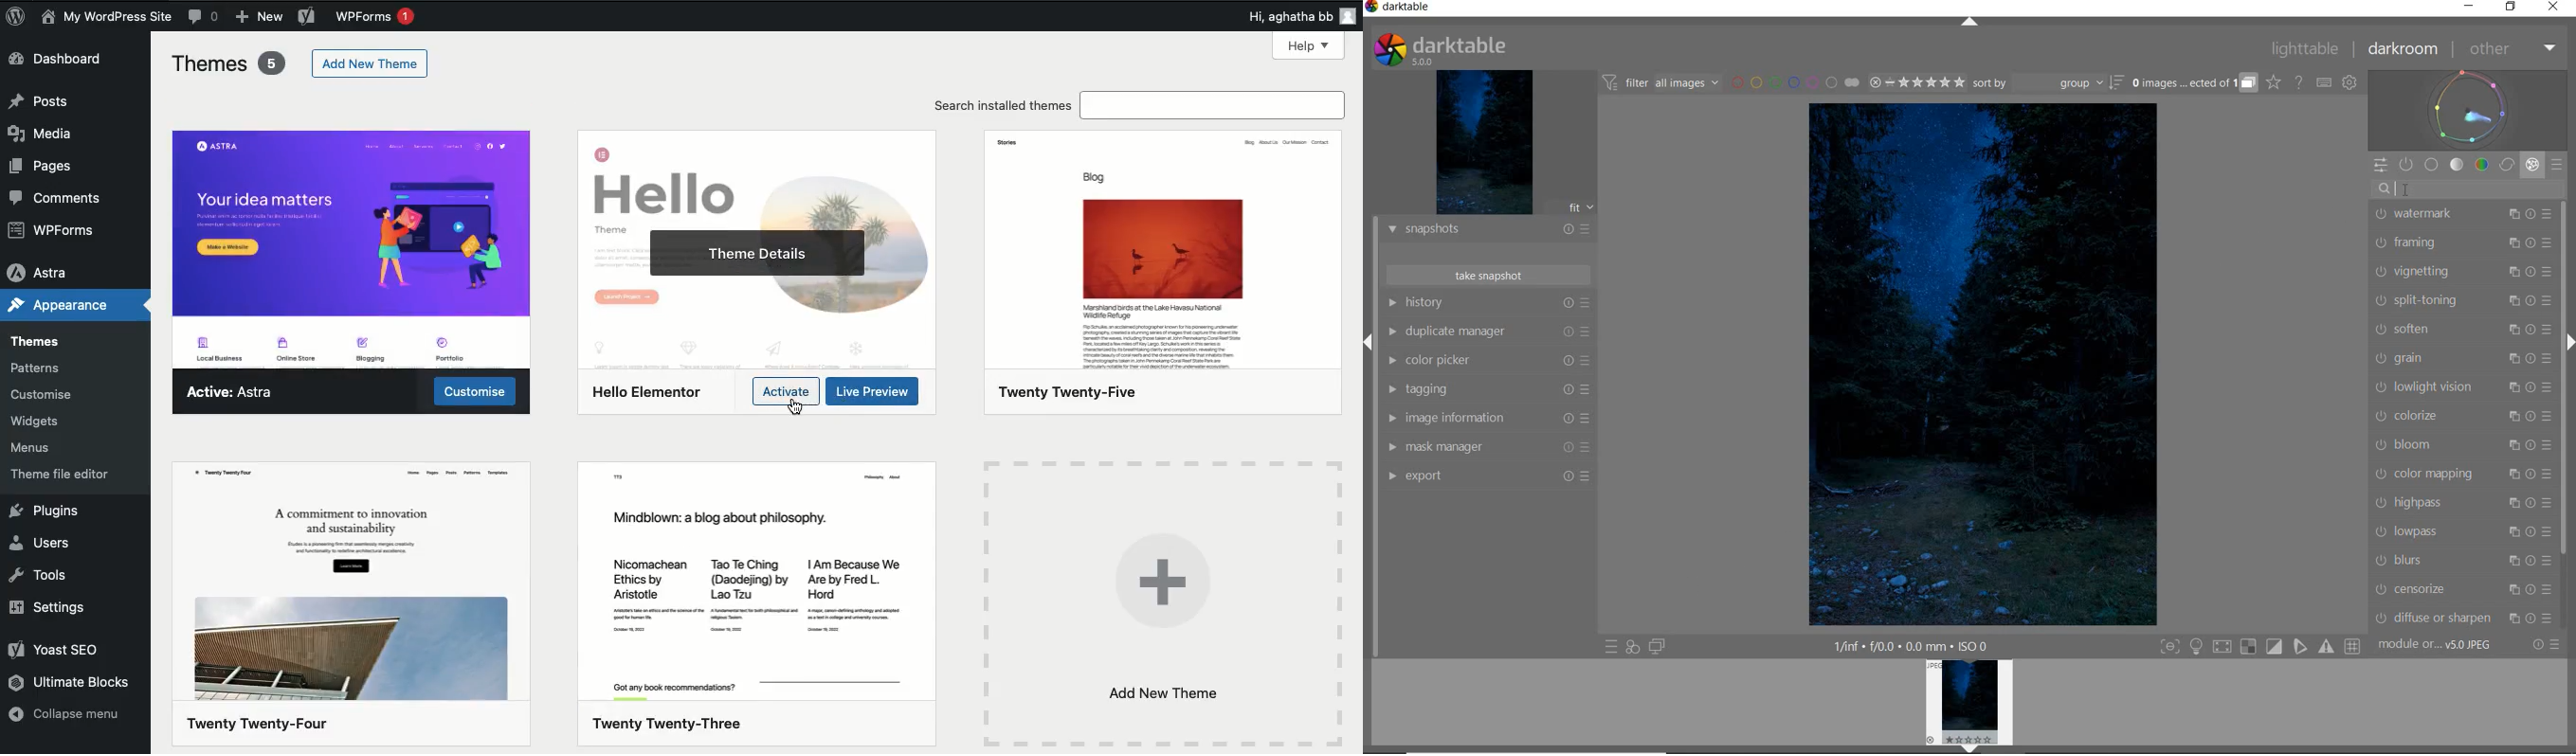  I want to click on TONE, so click(2457, 165).